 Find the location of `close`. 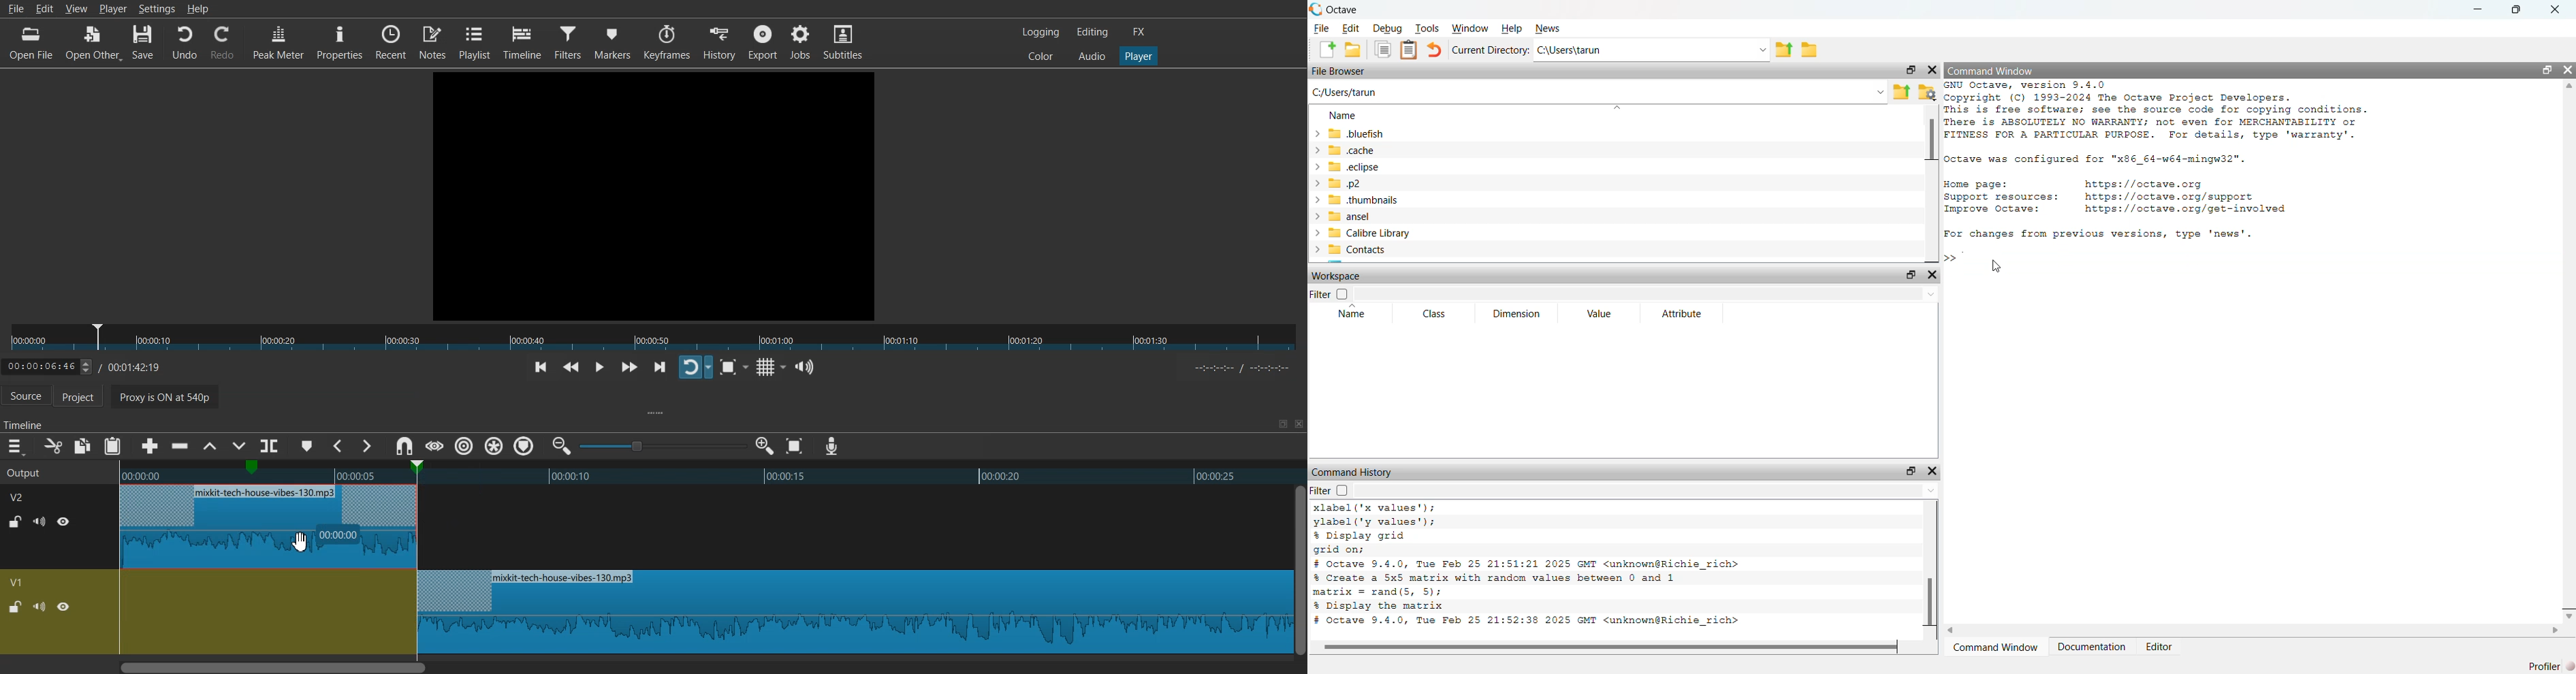

close is located at coordinates (2568, 71).